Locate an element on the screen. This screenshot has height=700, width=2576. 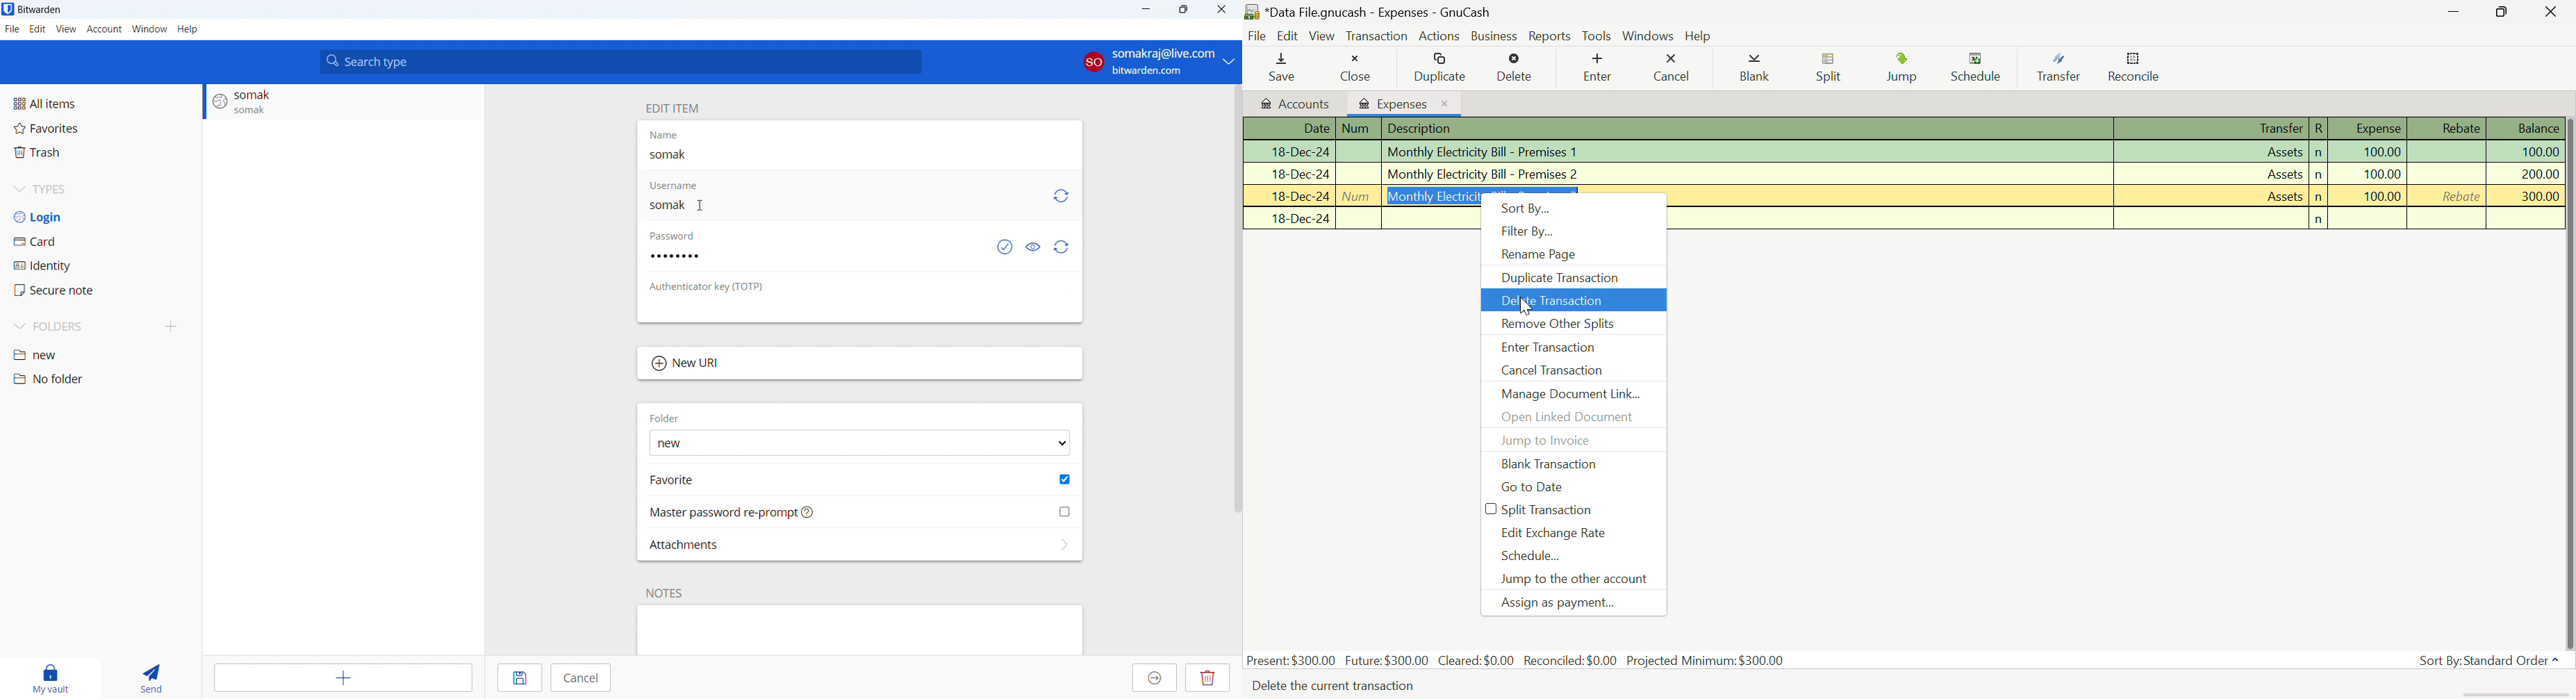
edit password is located at coordinates (804, 256).